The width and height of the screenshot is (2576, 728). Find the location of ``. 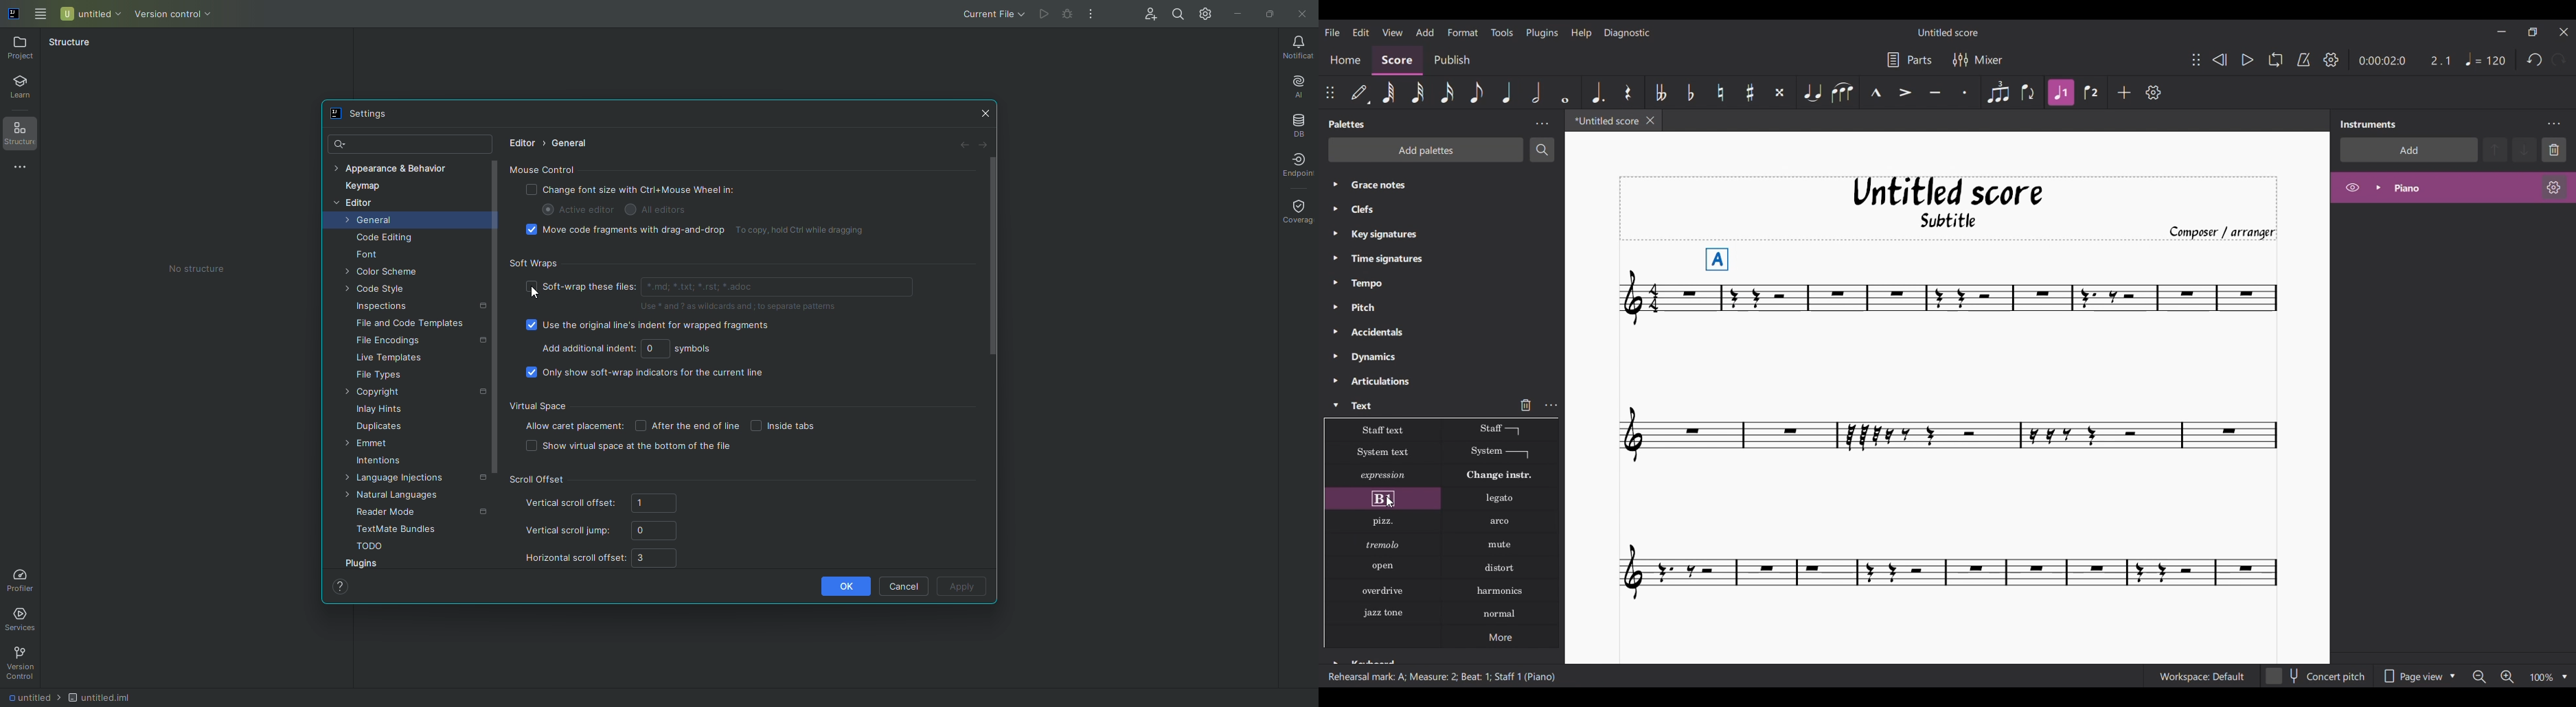

 is located at coordinates (1471, 680).